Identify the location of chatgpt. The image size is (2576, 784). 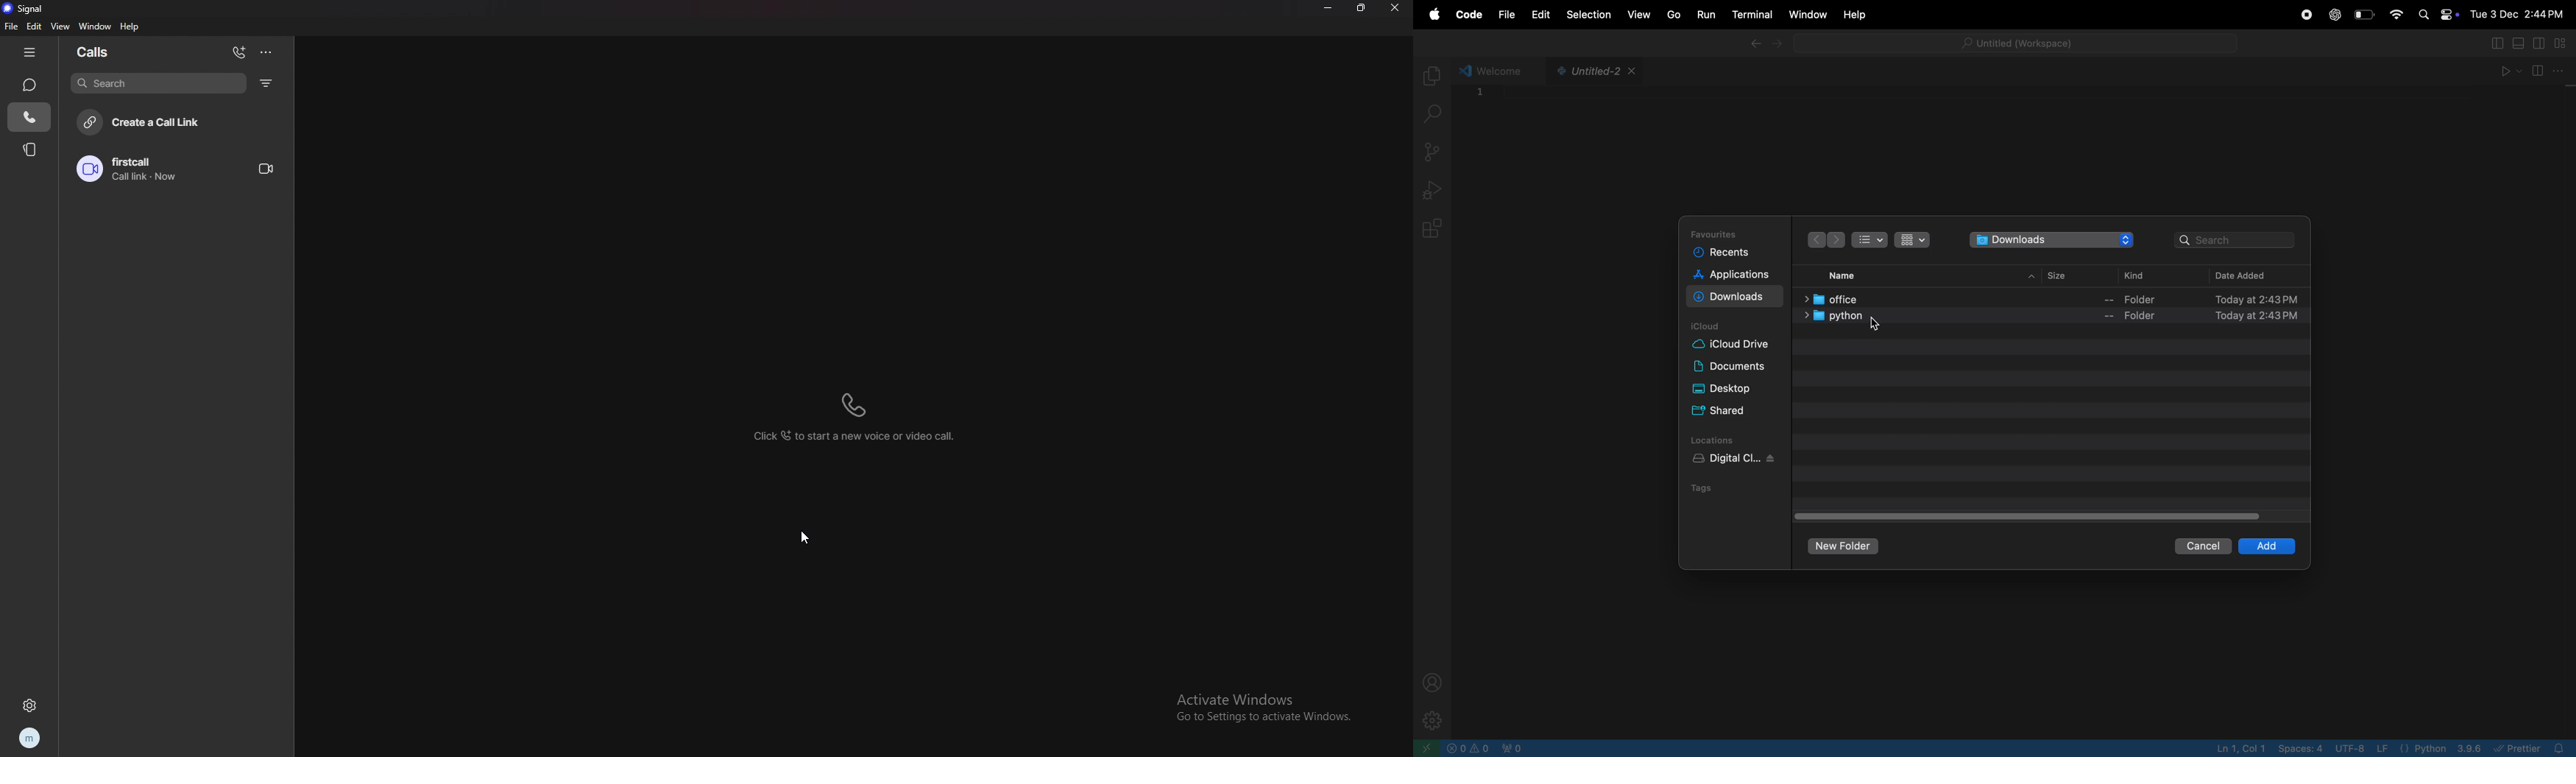
(2336, 16).